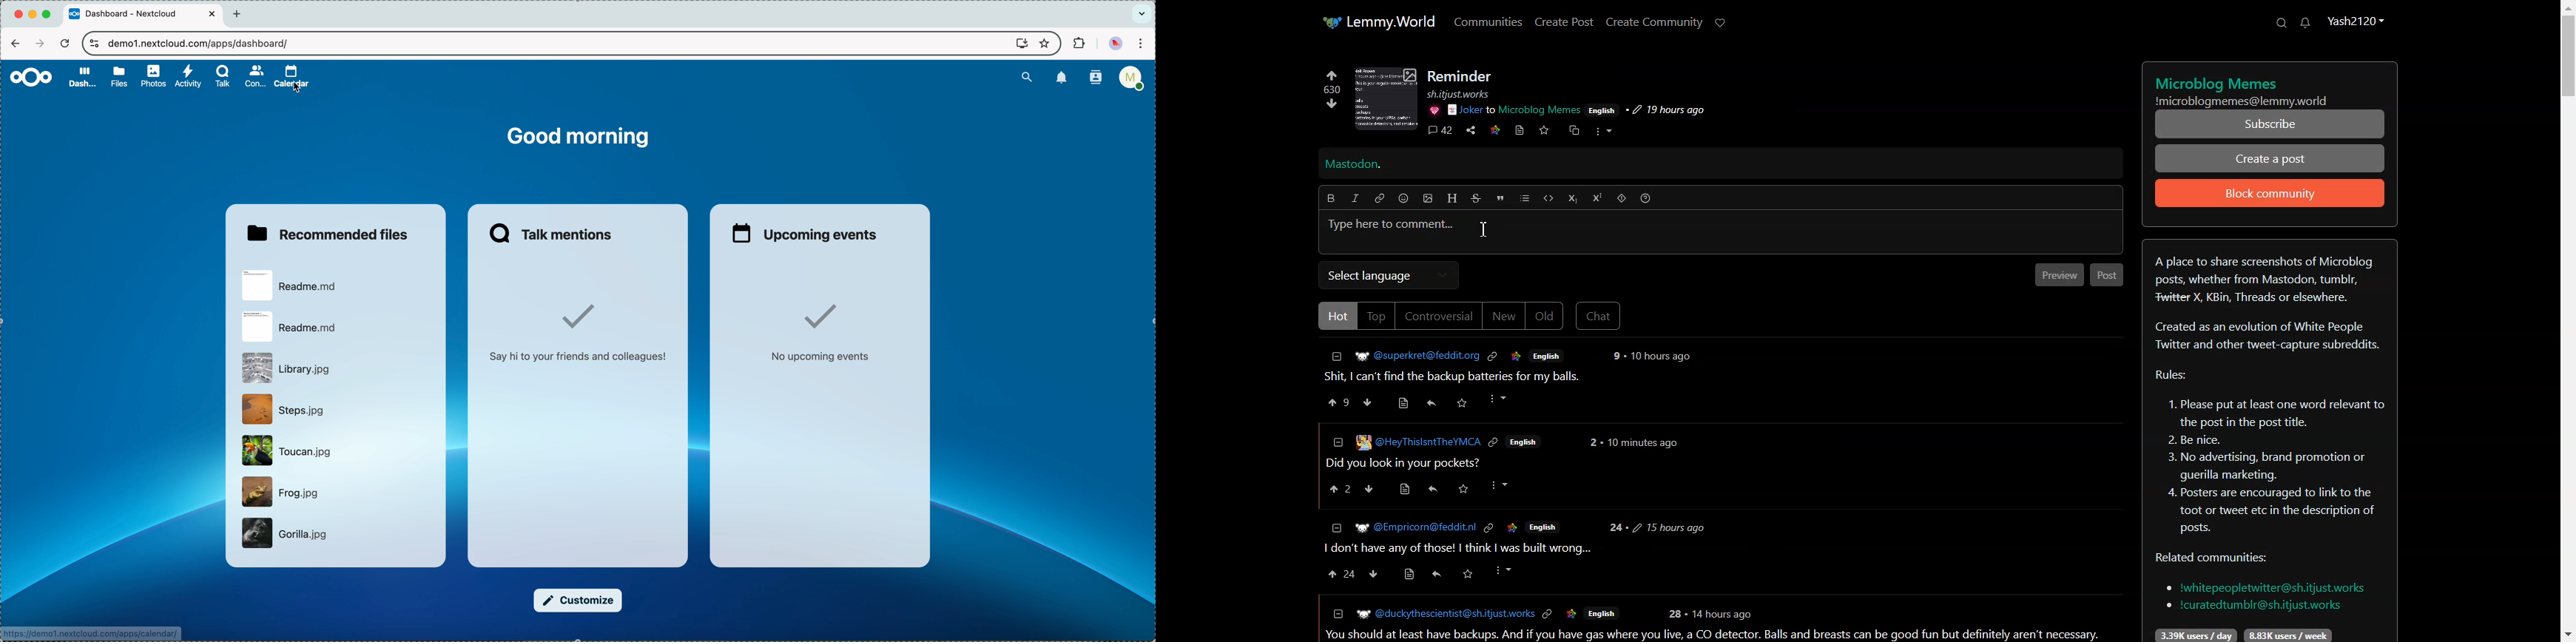 The image size is (2576, 644). Describe the element at coordinates (1721, 233) in the screenshot. I see `Typing comment` at that location.